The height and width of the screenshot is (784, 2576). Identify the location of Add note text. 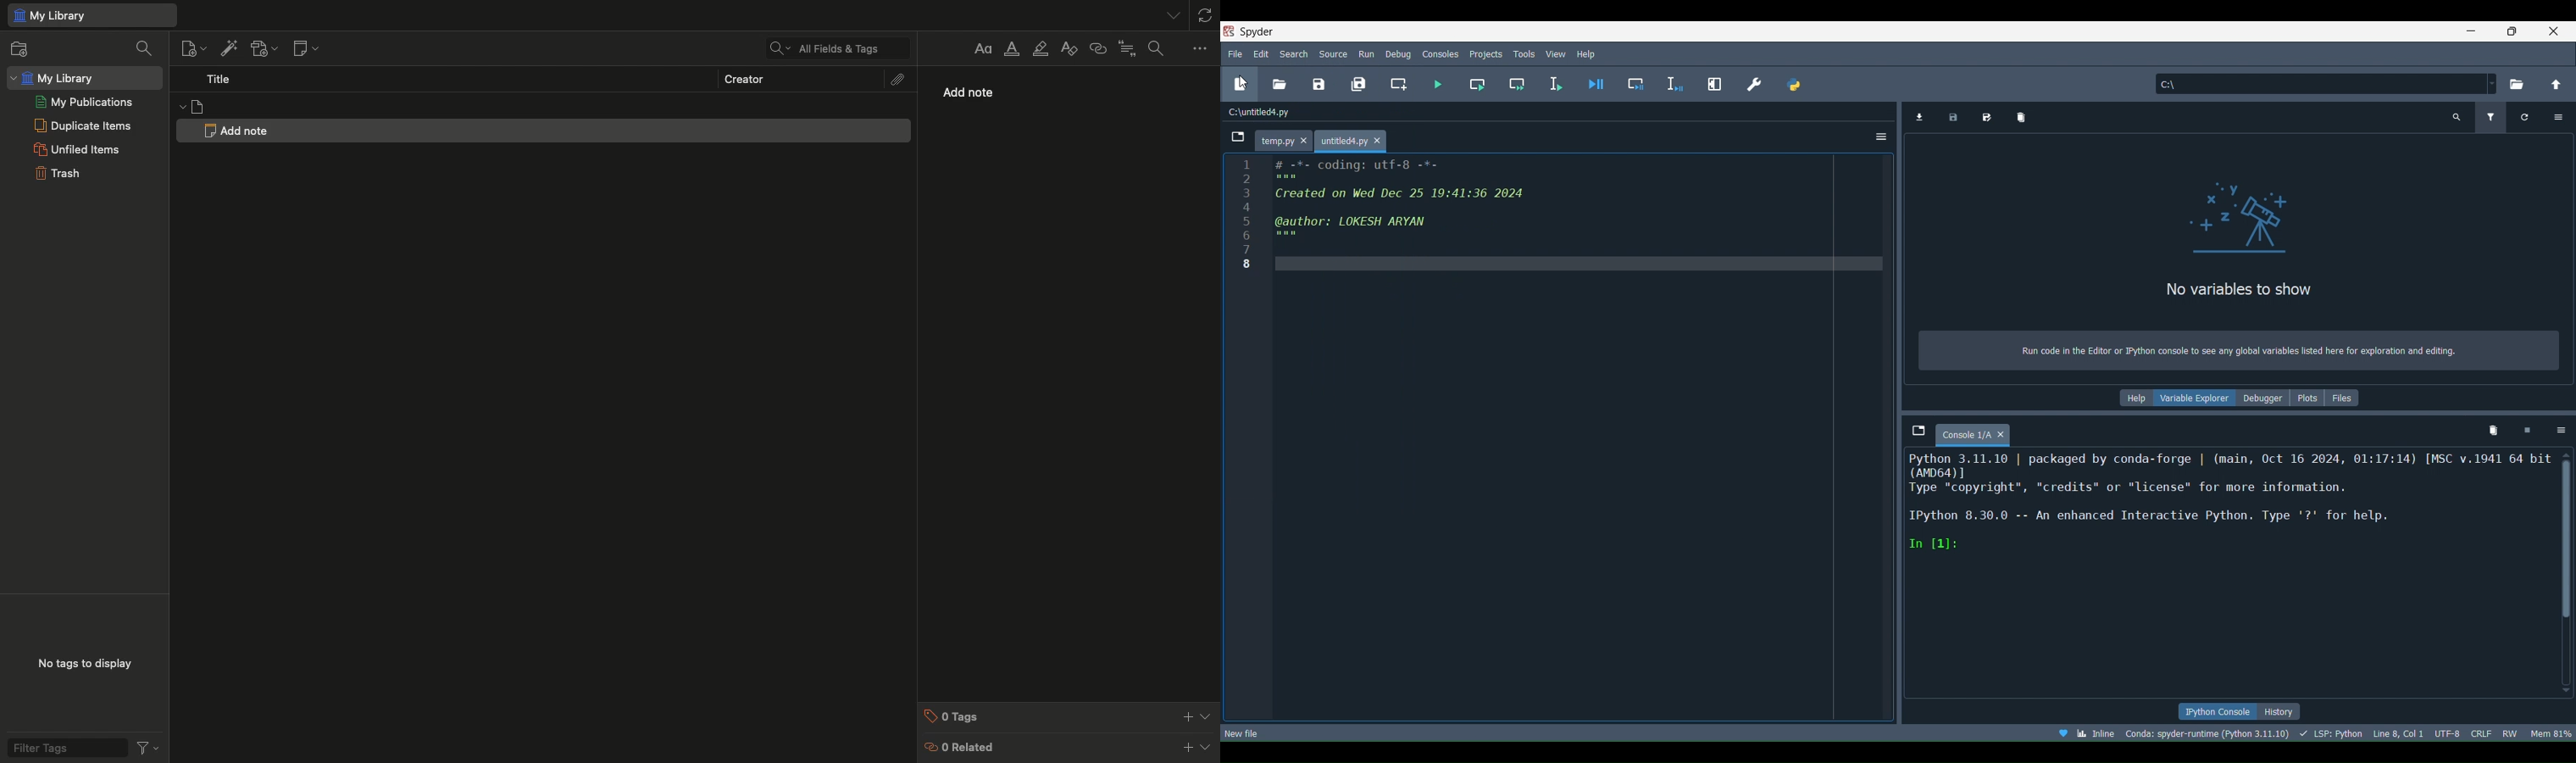
(978, 93).